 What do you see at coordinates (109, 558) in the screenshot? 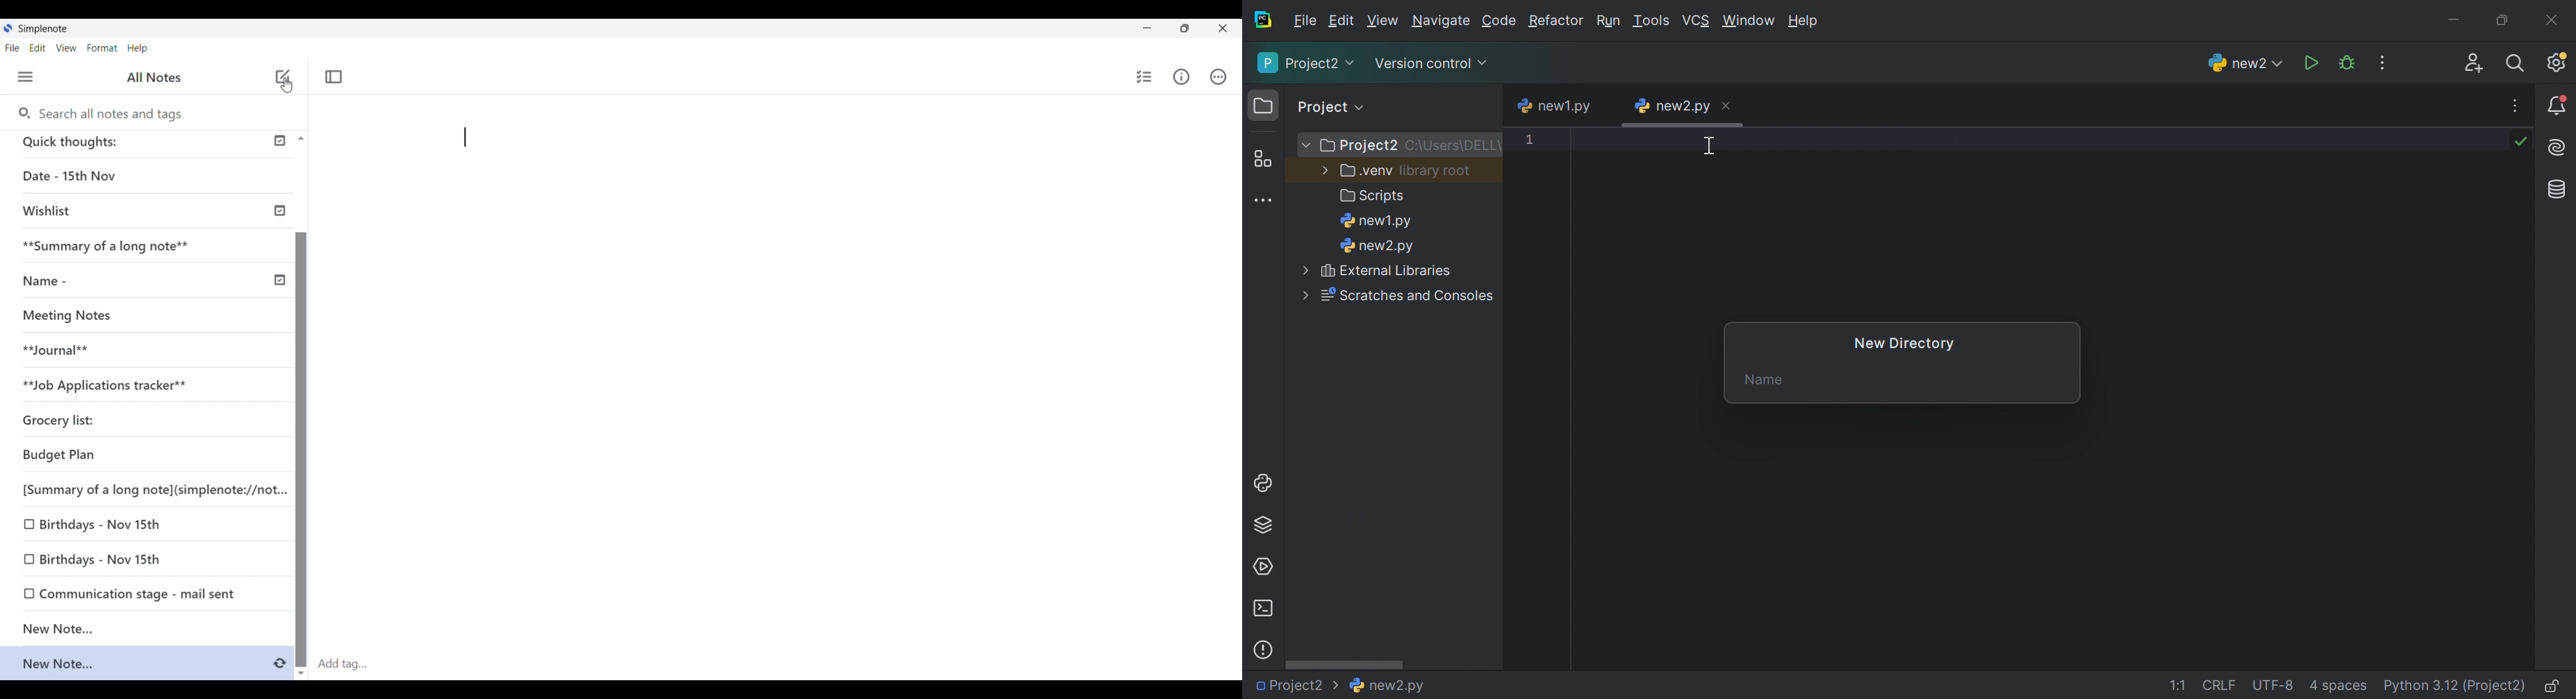
I see `0 Birthdays - Nov 15th` at bounding box center [109, 558].